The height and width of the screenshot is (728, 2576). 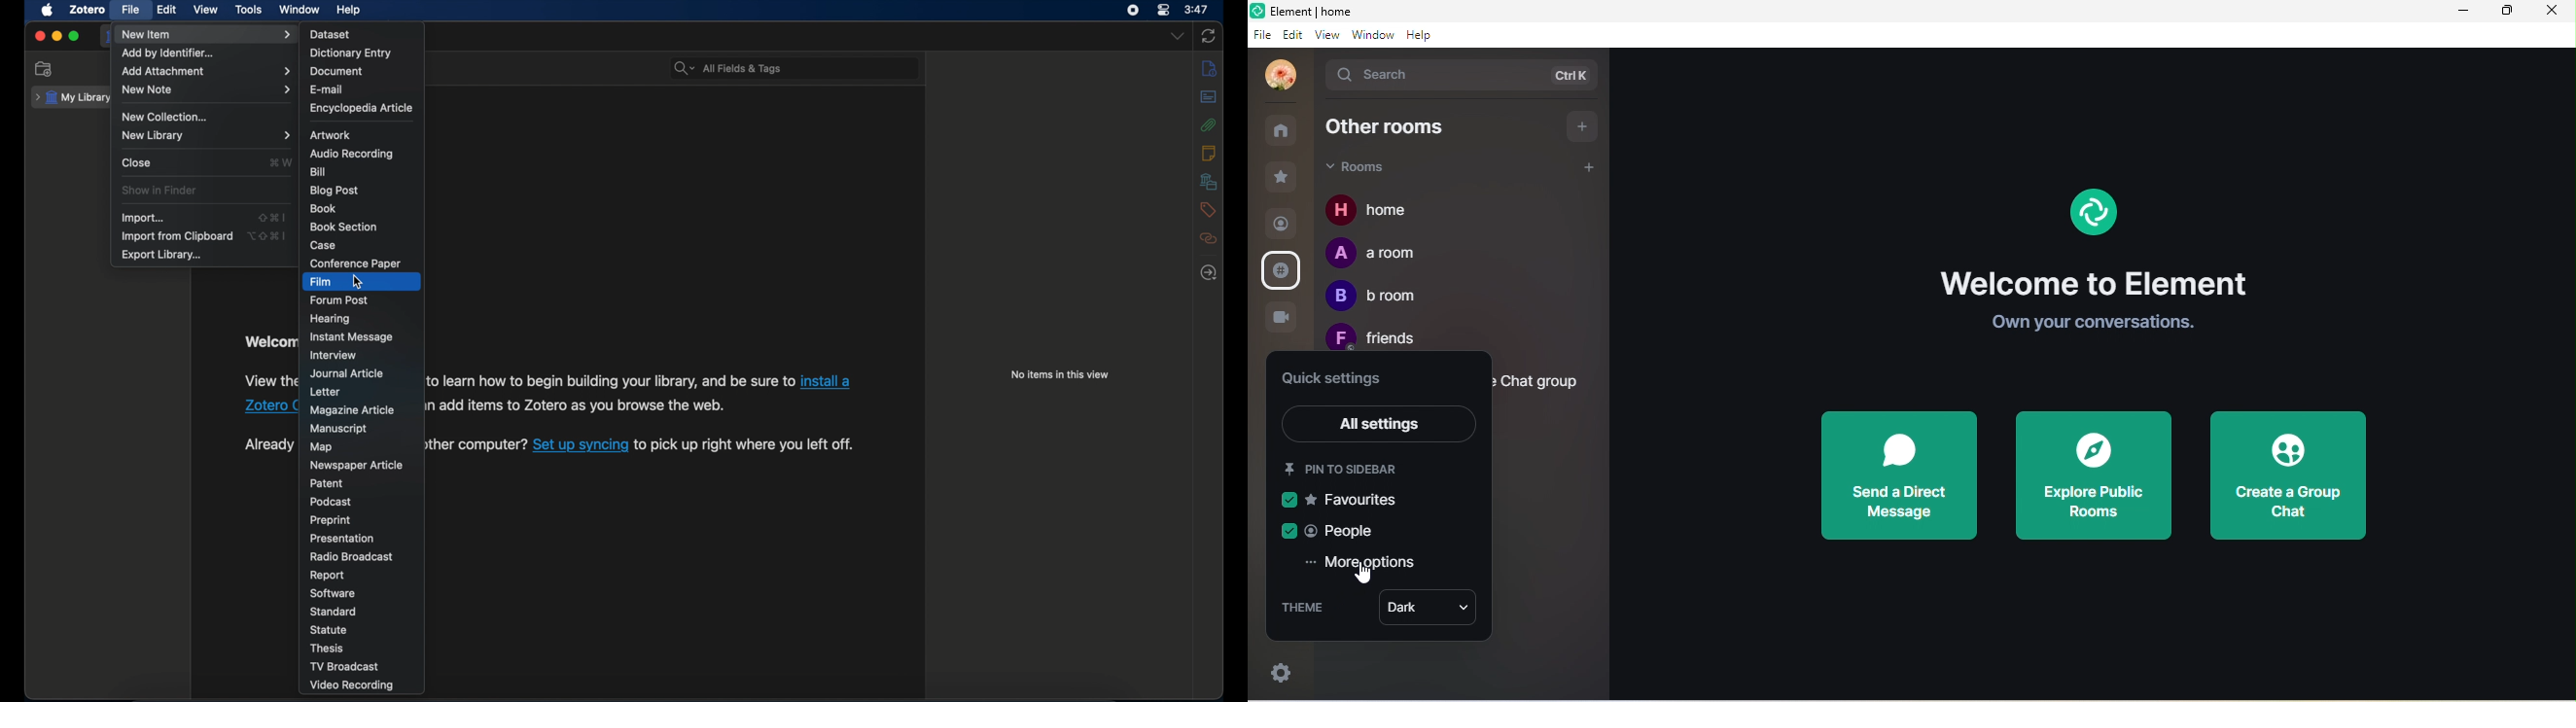 I want to click on hyperlink, so click(x=266, y=408).